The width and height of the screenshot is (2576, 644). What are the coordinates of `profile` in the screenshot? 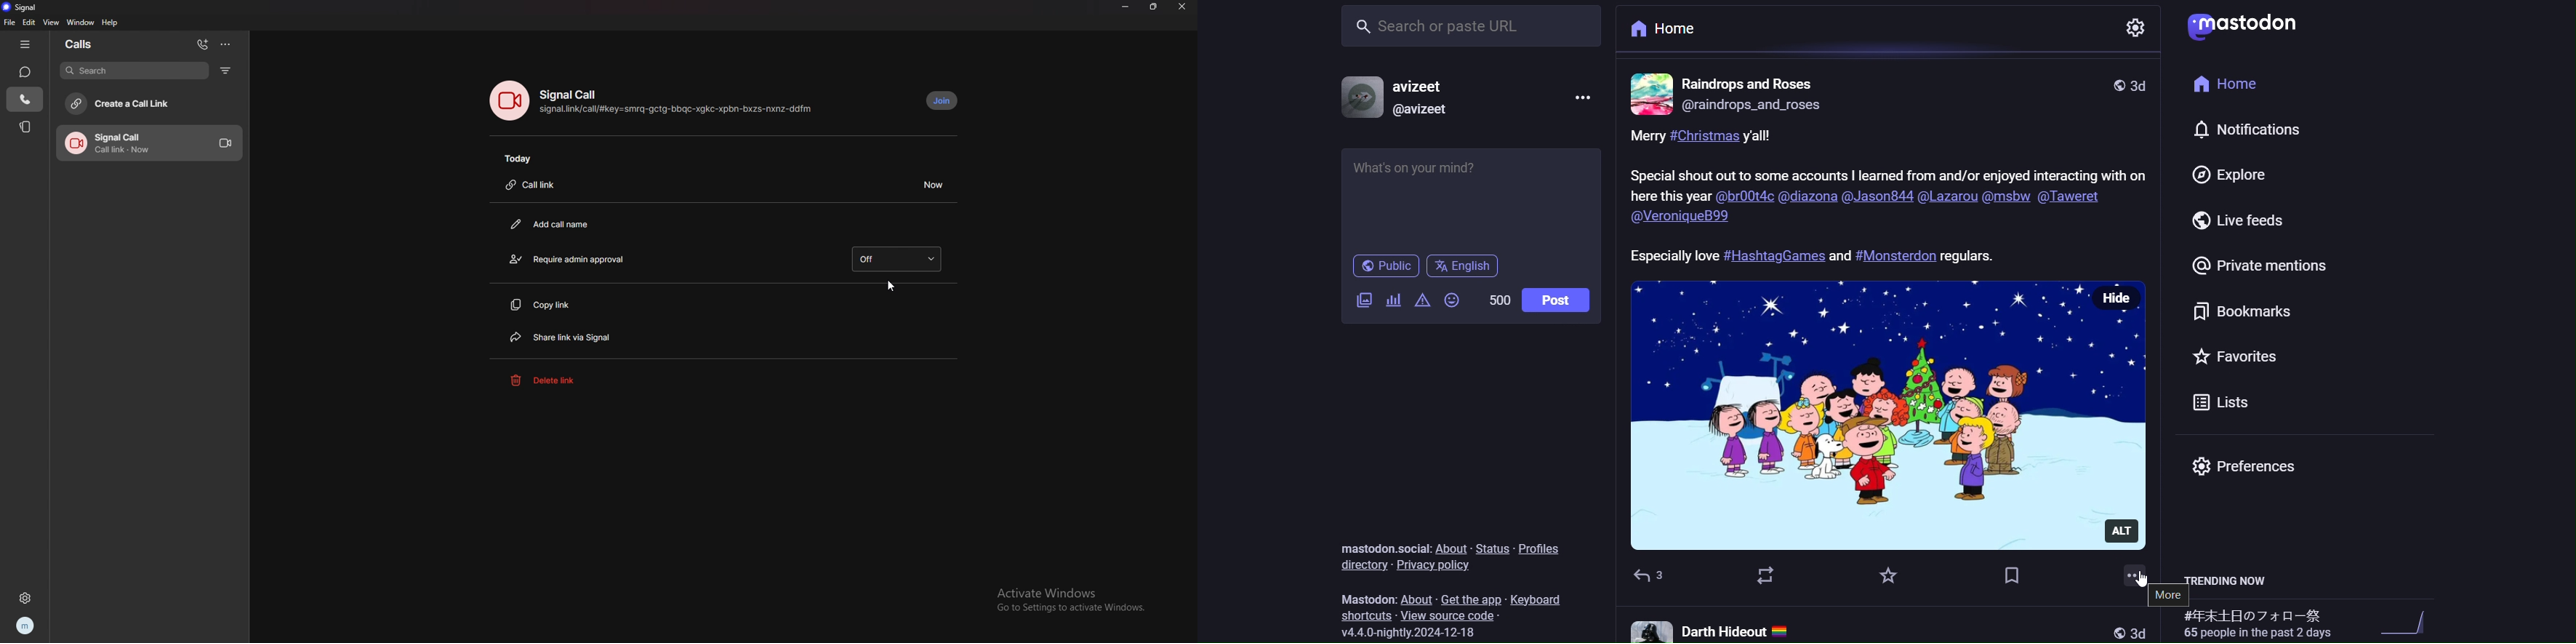 It's located at (26, 626).